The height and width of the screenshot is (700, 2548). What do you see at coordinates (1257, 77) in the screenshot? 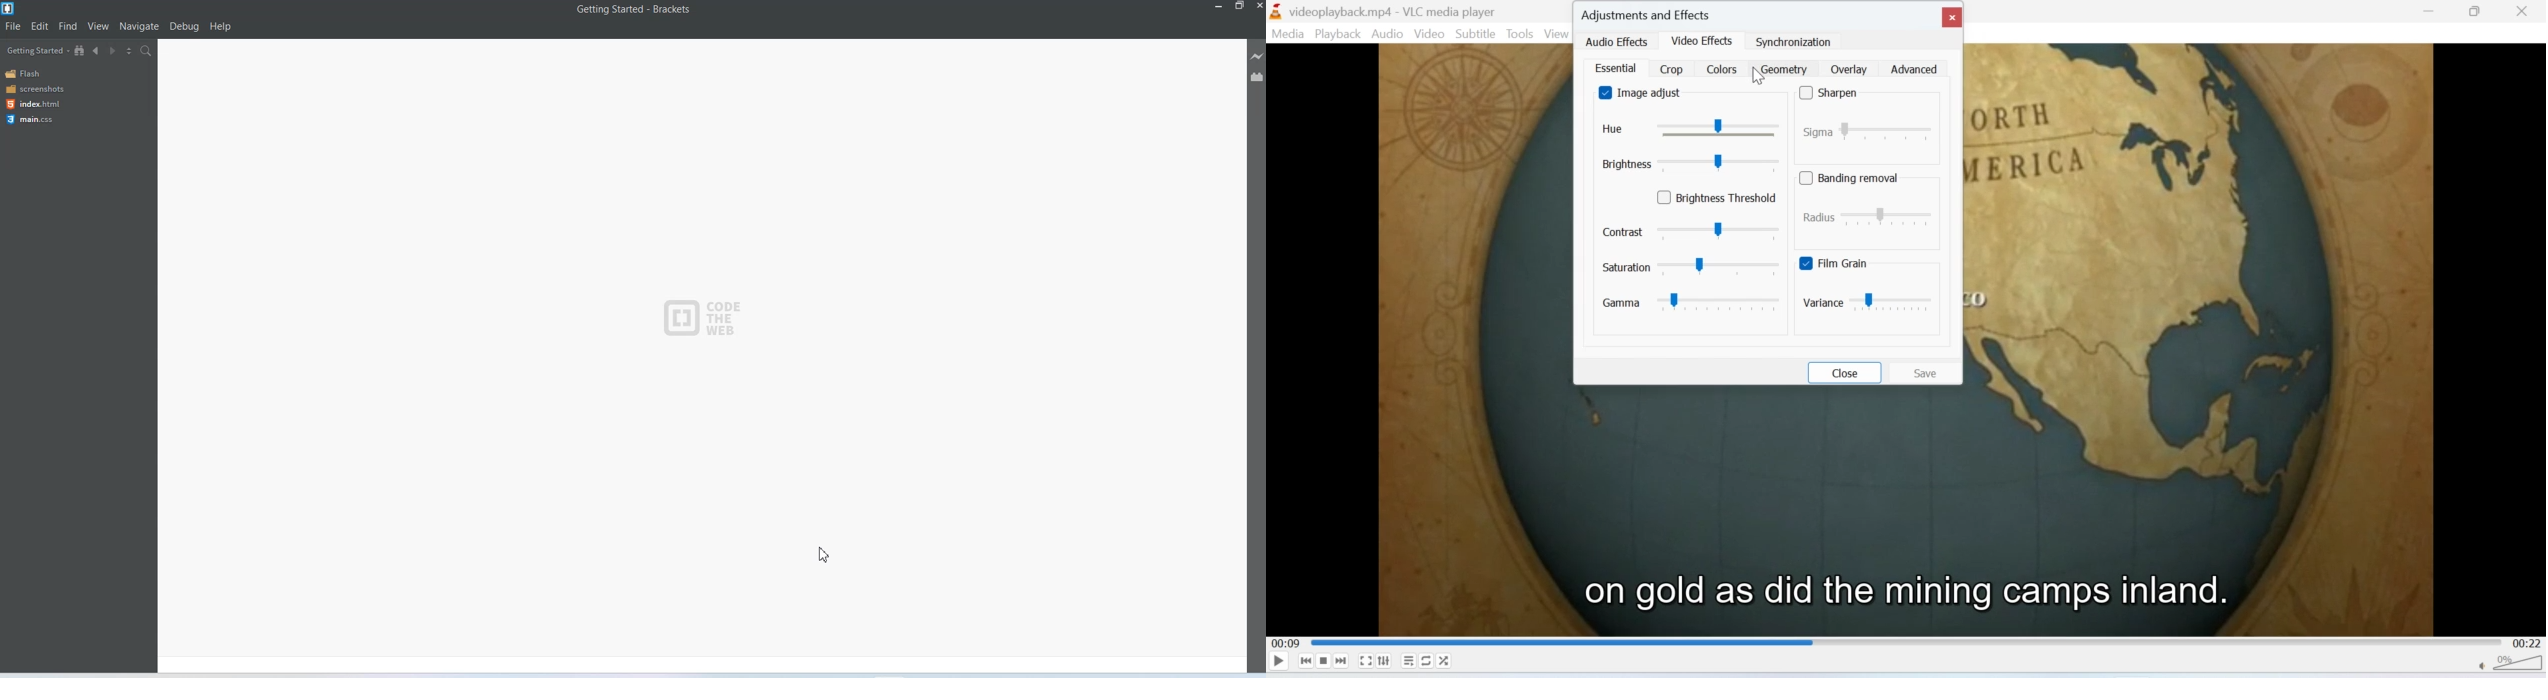
I see `Extension manager` at bounding box center [1257, 77].